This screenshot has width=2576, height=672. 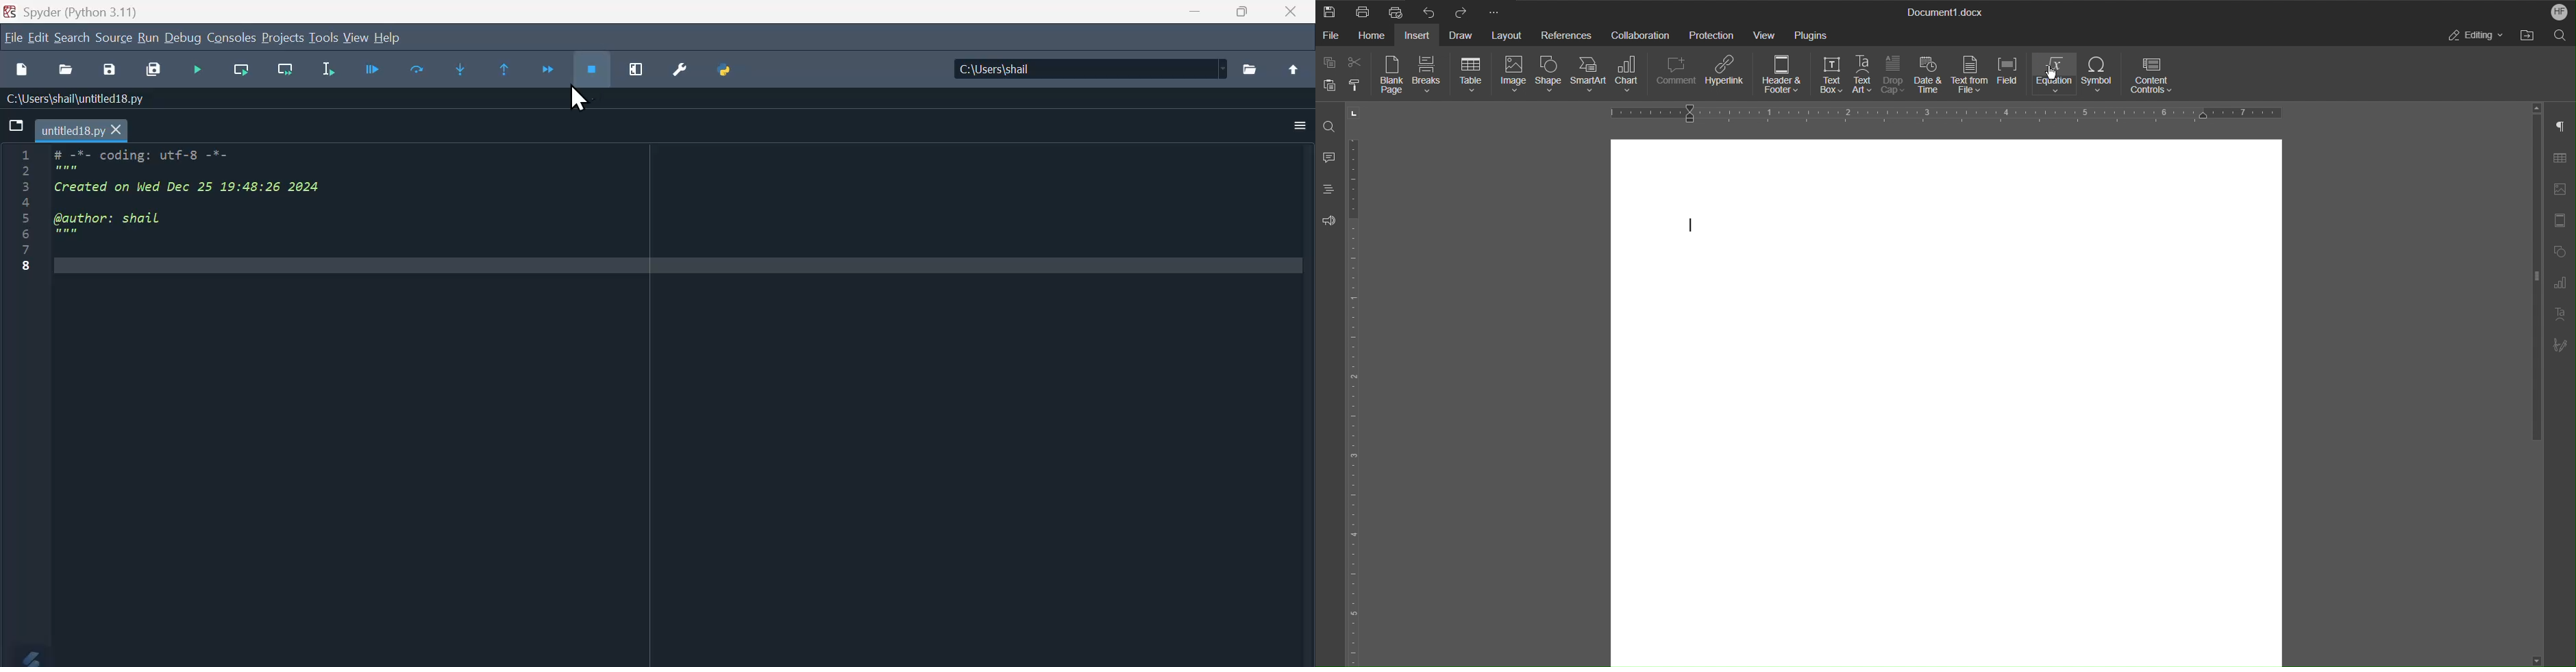 What do you see at coordinates (1496, 11) in the screenshot?
I see `More` at bounding box center [1496, 11].